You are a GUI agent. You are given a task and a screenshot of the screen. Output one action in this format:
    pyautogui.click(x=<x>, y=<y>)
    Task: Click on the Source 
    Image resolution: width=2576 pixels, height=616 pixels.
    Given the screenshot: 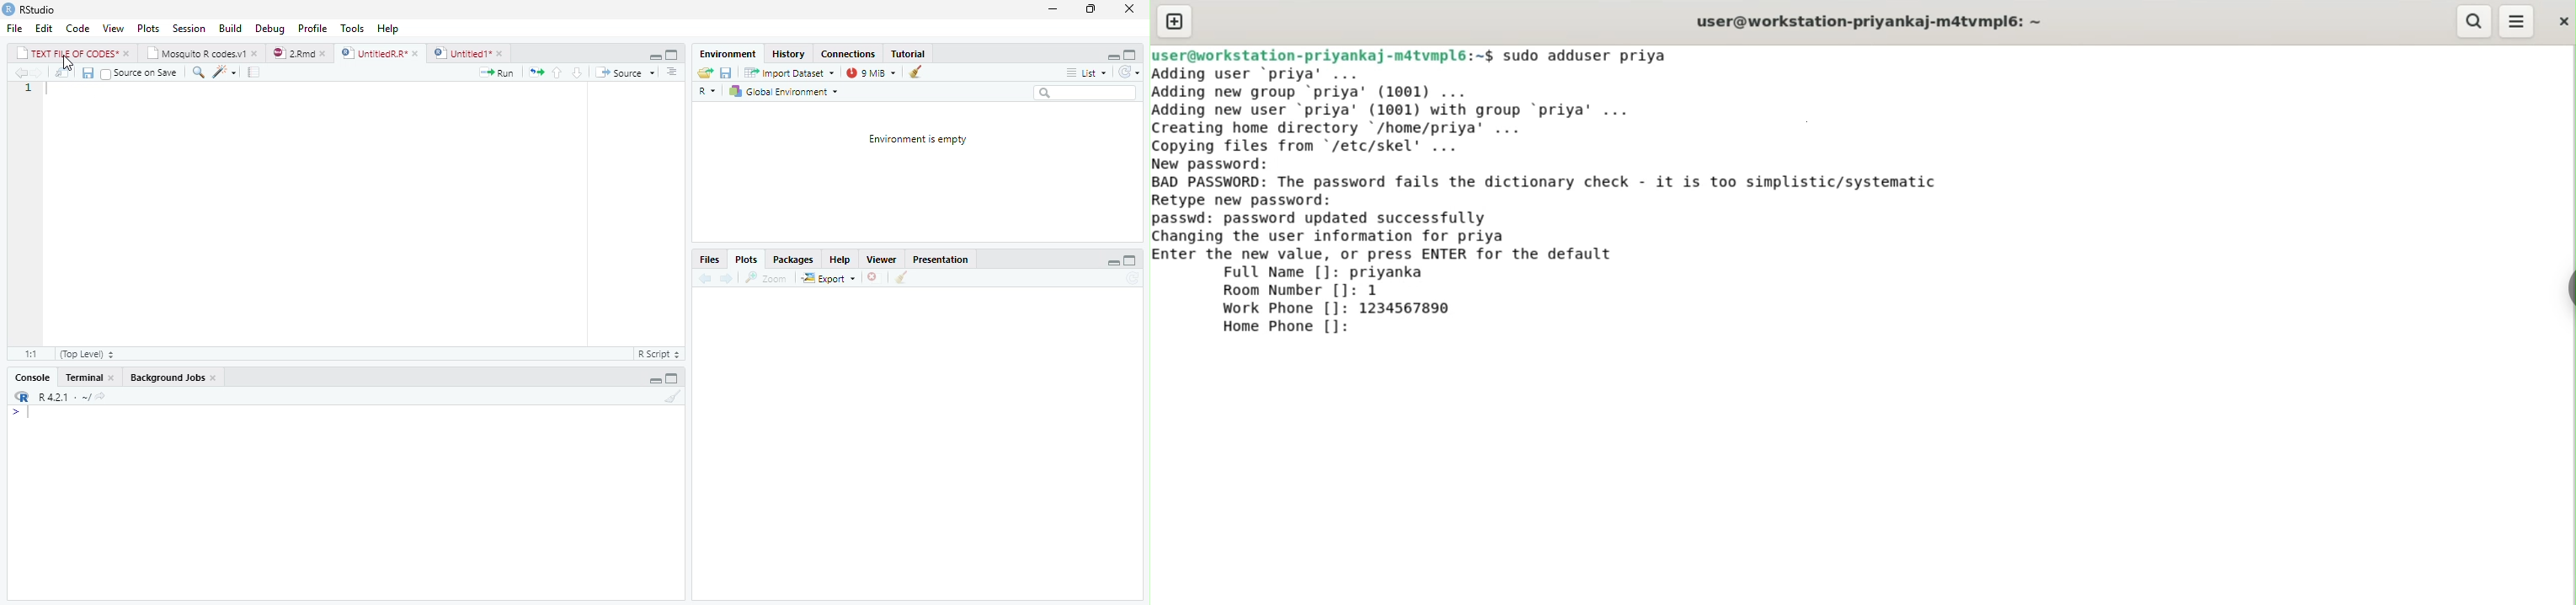 What is the action you would take?
    pyautogui.click(x=630, y=73)
    